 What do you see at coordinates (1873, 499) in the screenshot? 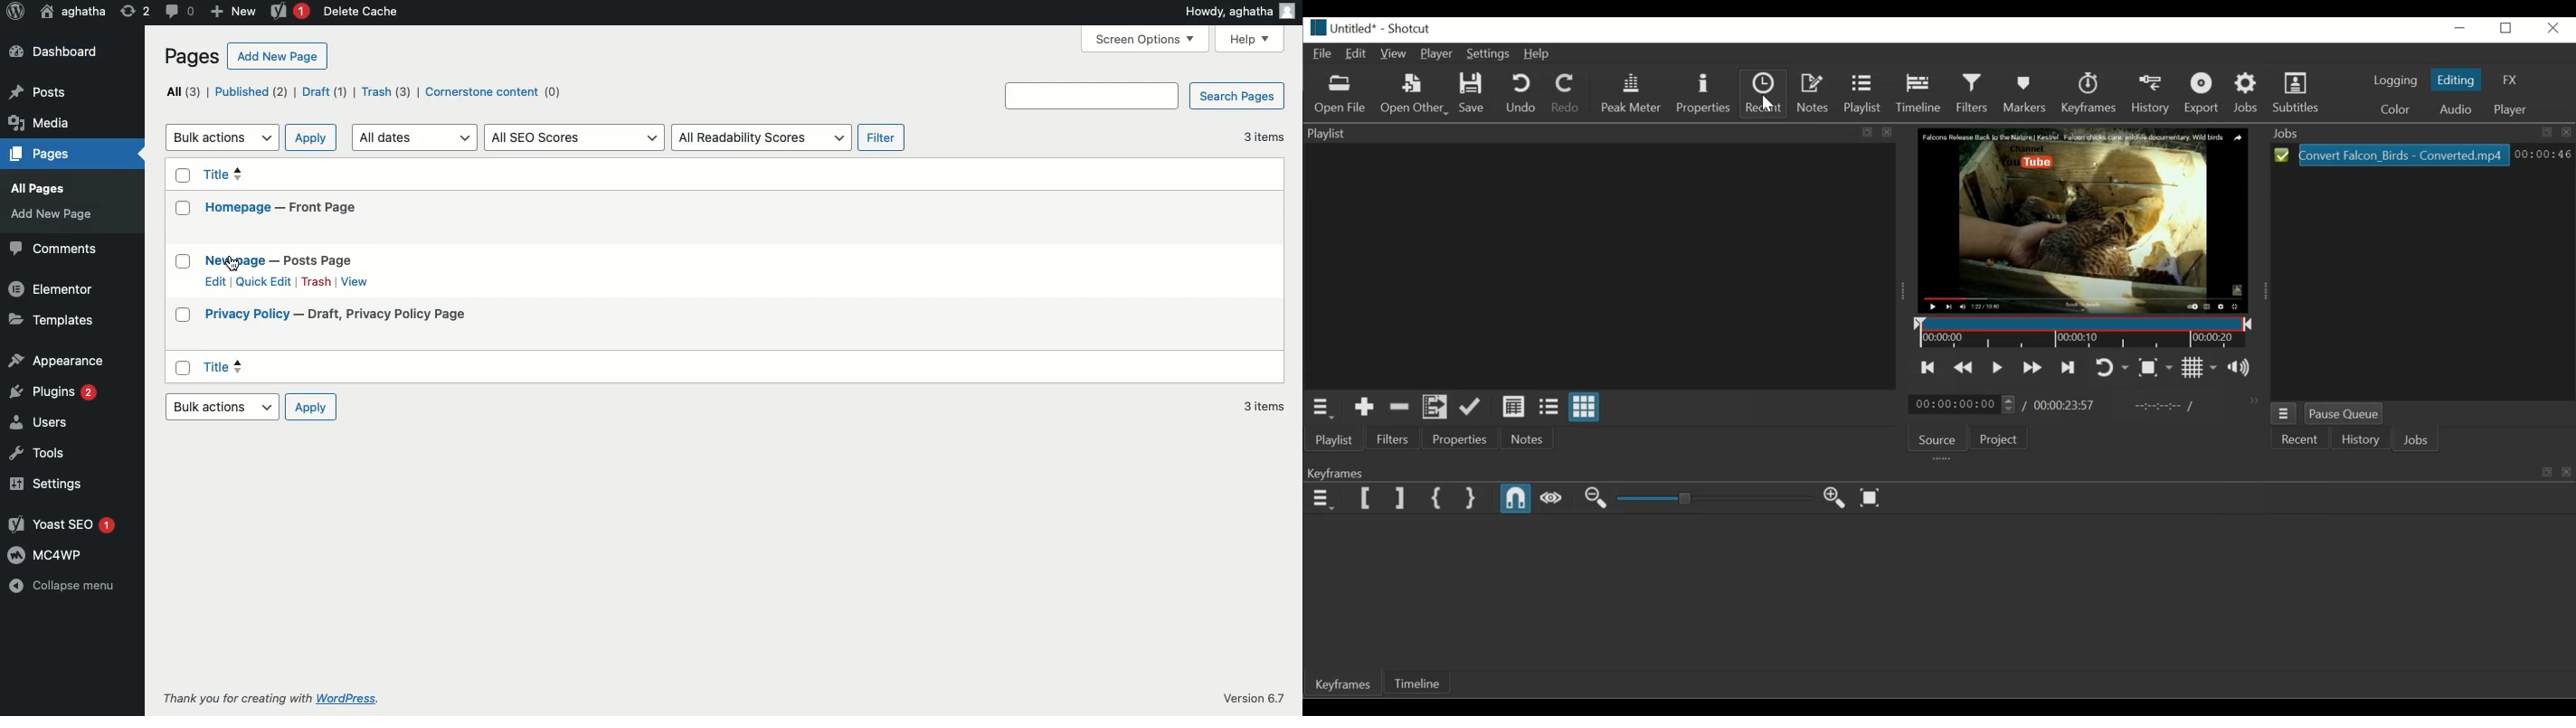
I see `Zoom keyframe to fit` at bounding box center [1873, 499].